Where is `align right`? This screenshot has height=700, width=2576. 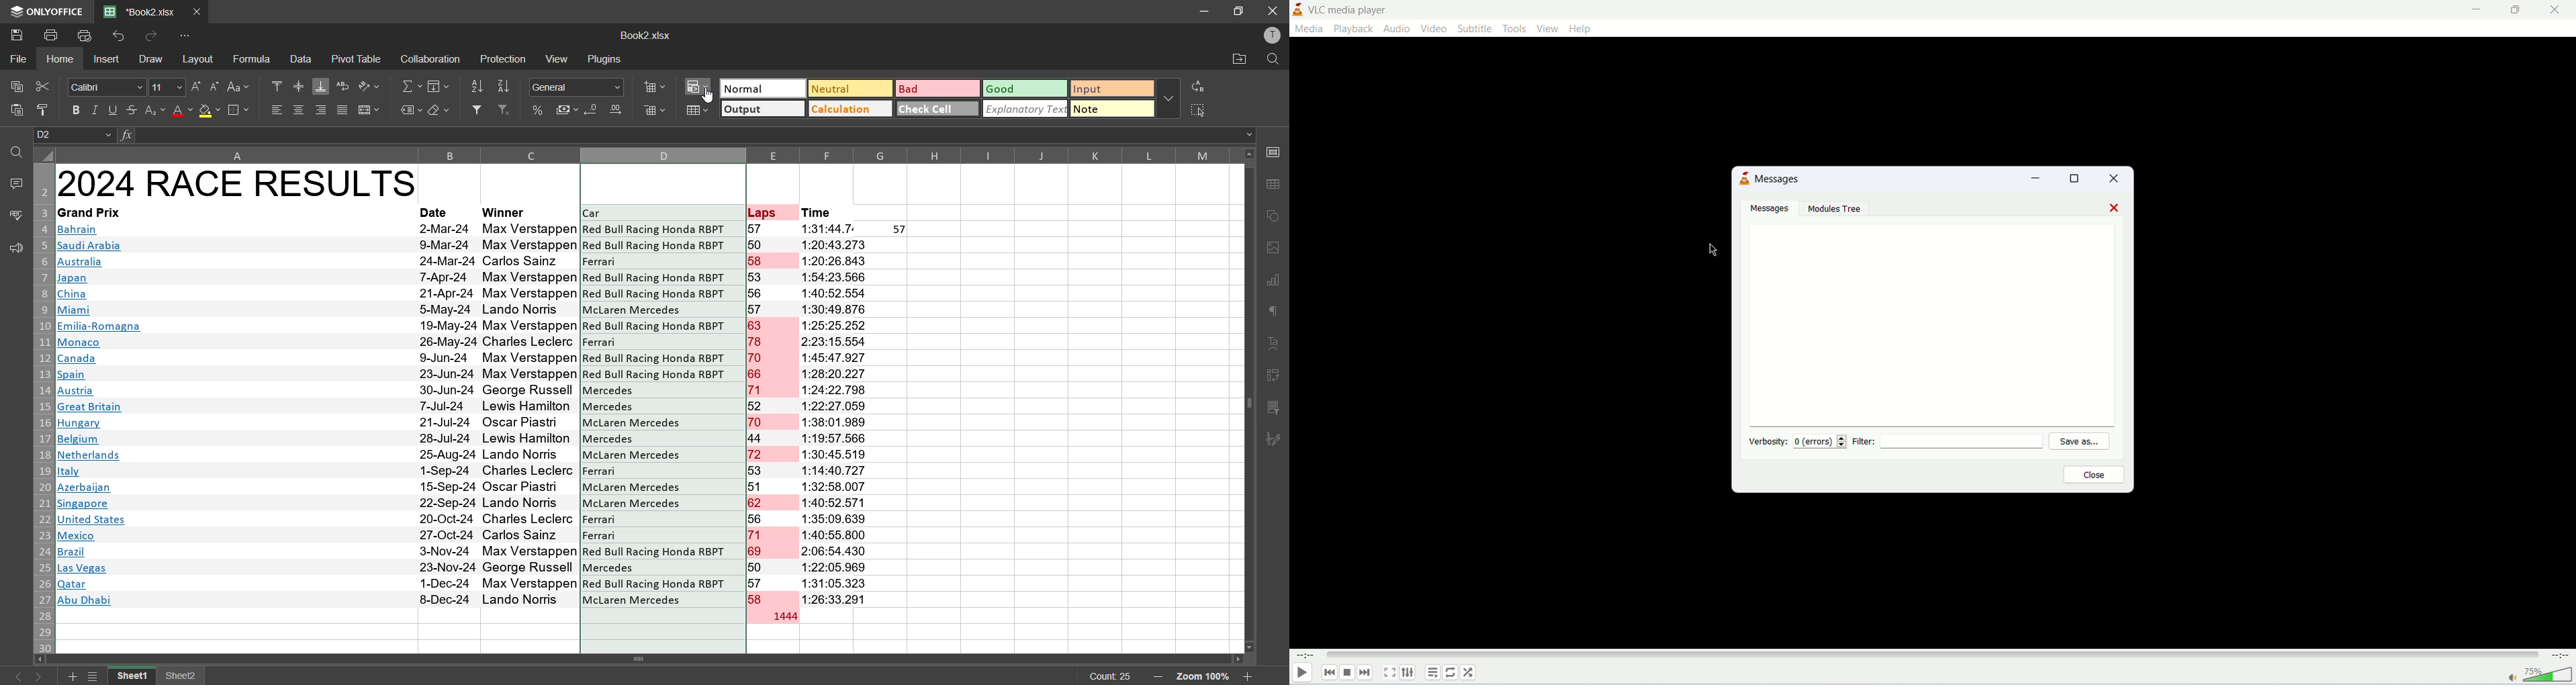 align right is located at coordinates (324, 109).